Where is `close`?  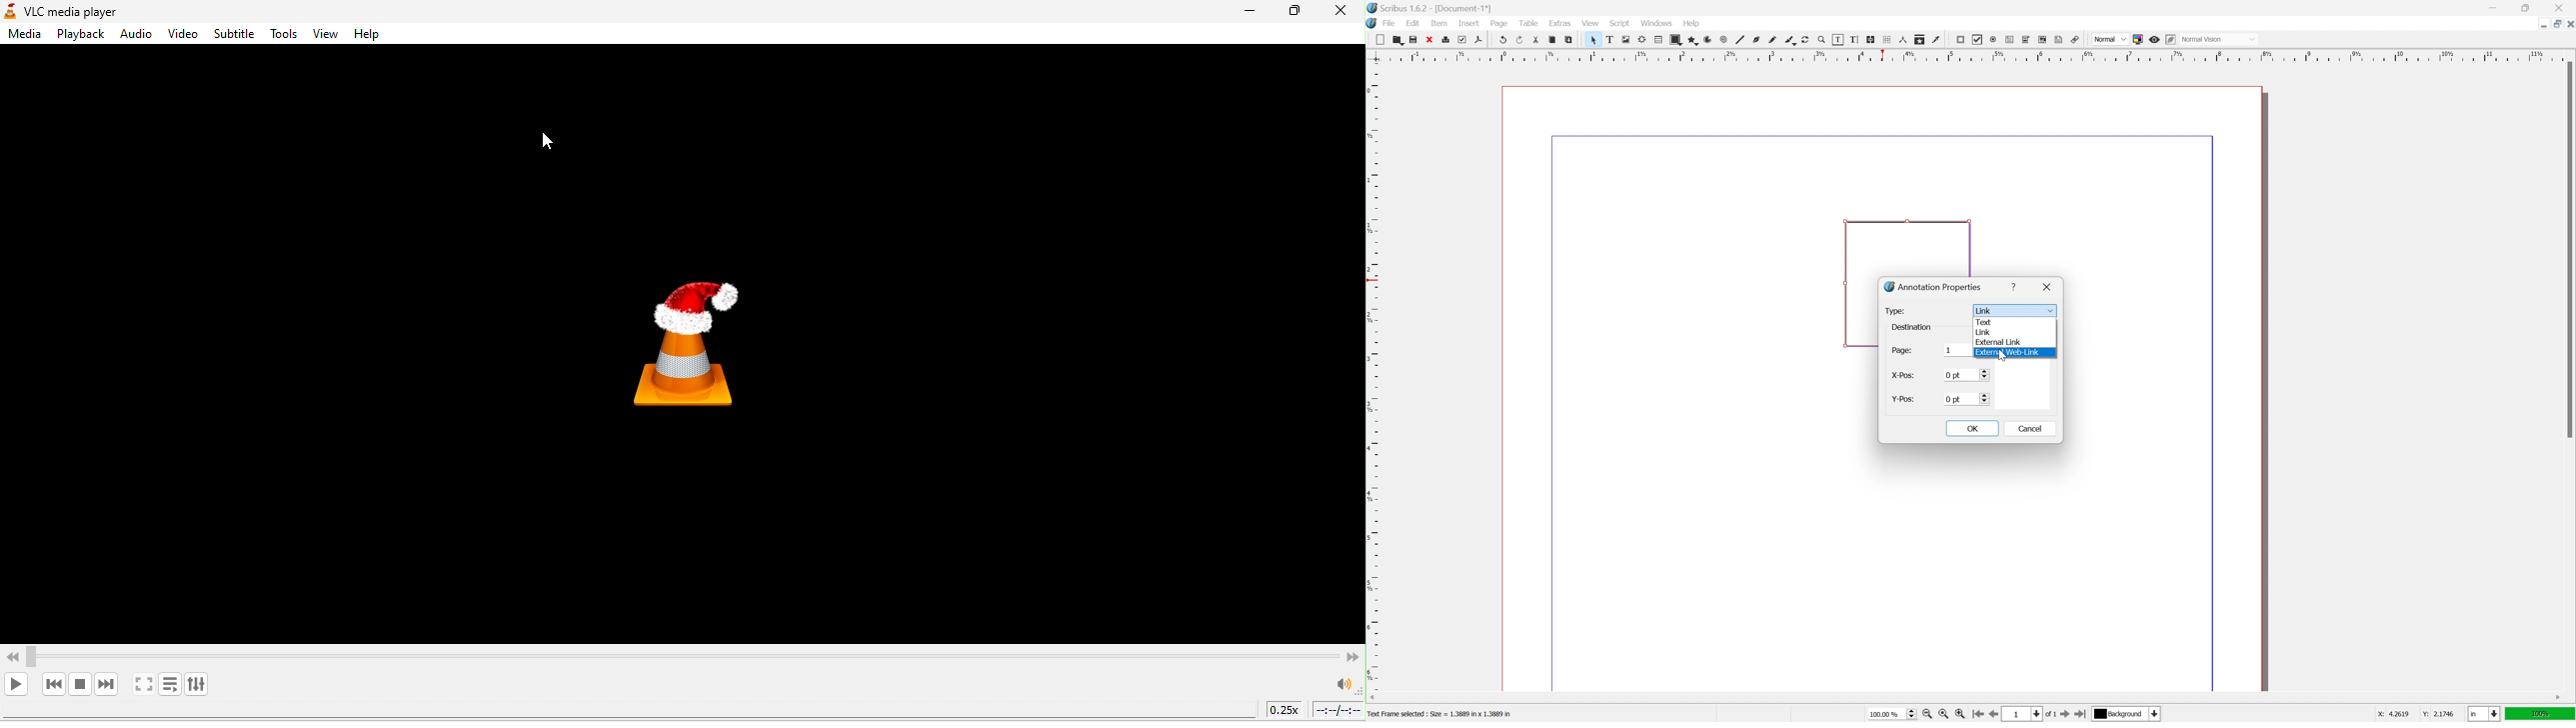
close is located at coordinates (1428, 40).